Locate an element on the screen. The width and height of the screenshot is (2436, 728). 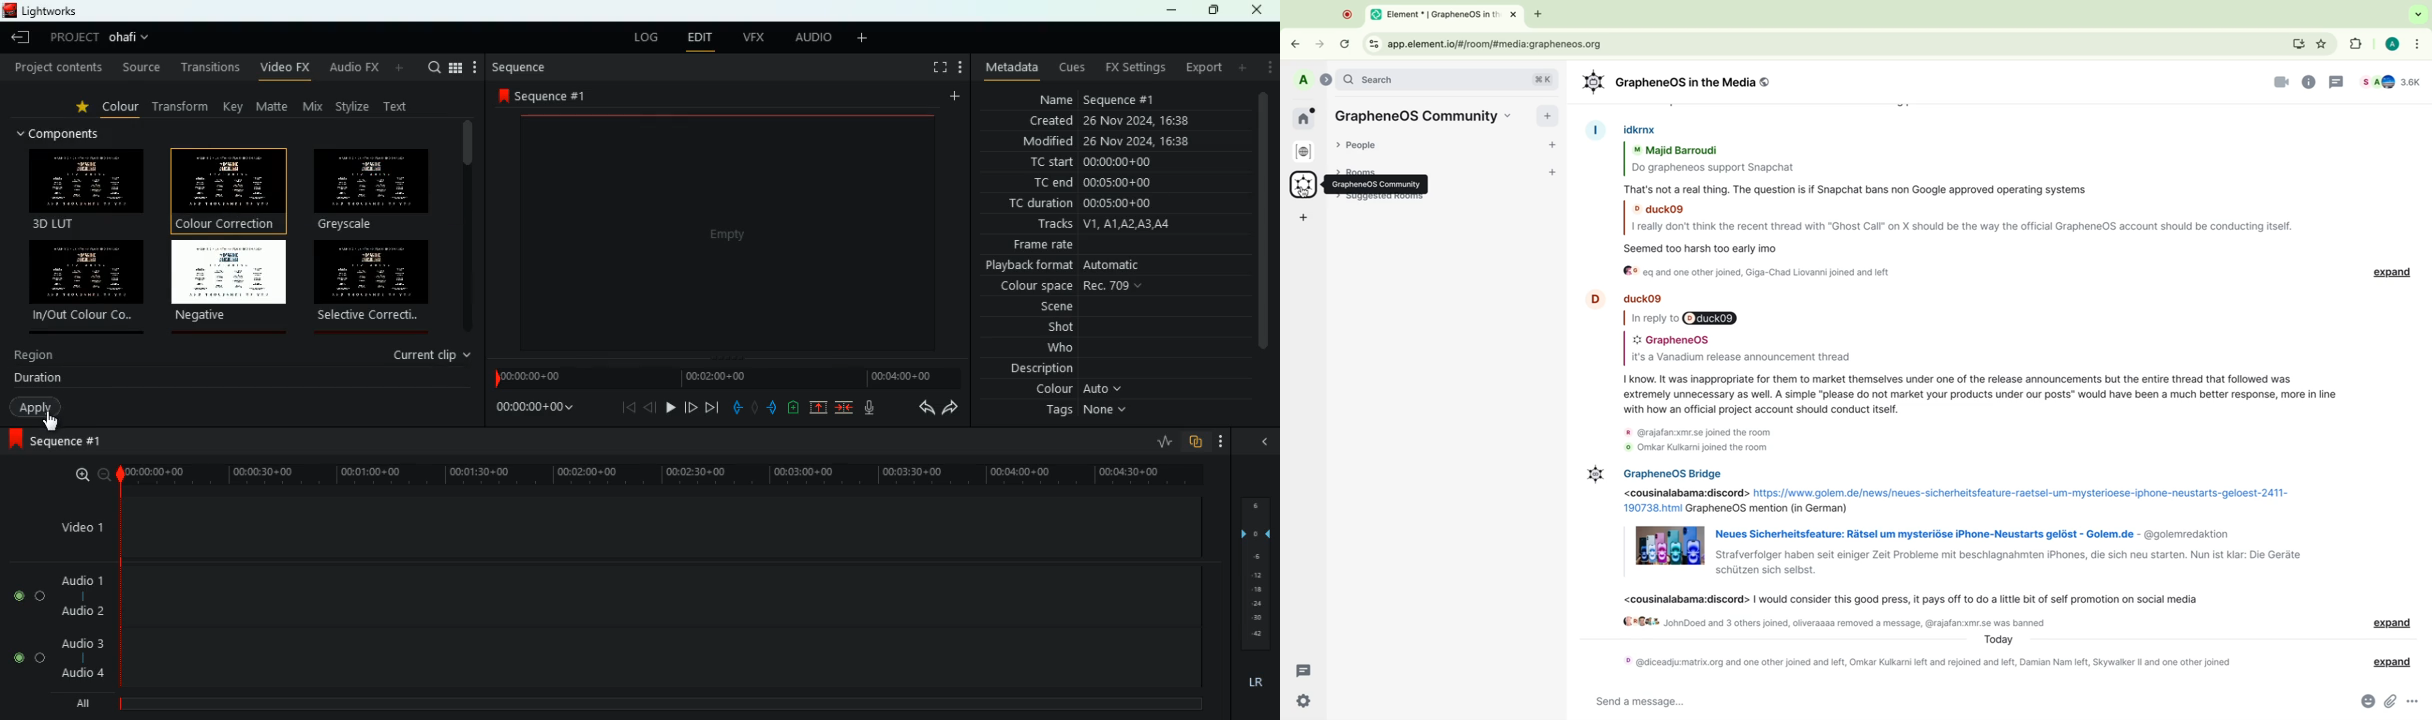
view site information is located at coordinates (1373, 44).